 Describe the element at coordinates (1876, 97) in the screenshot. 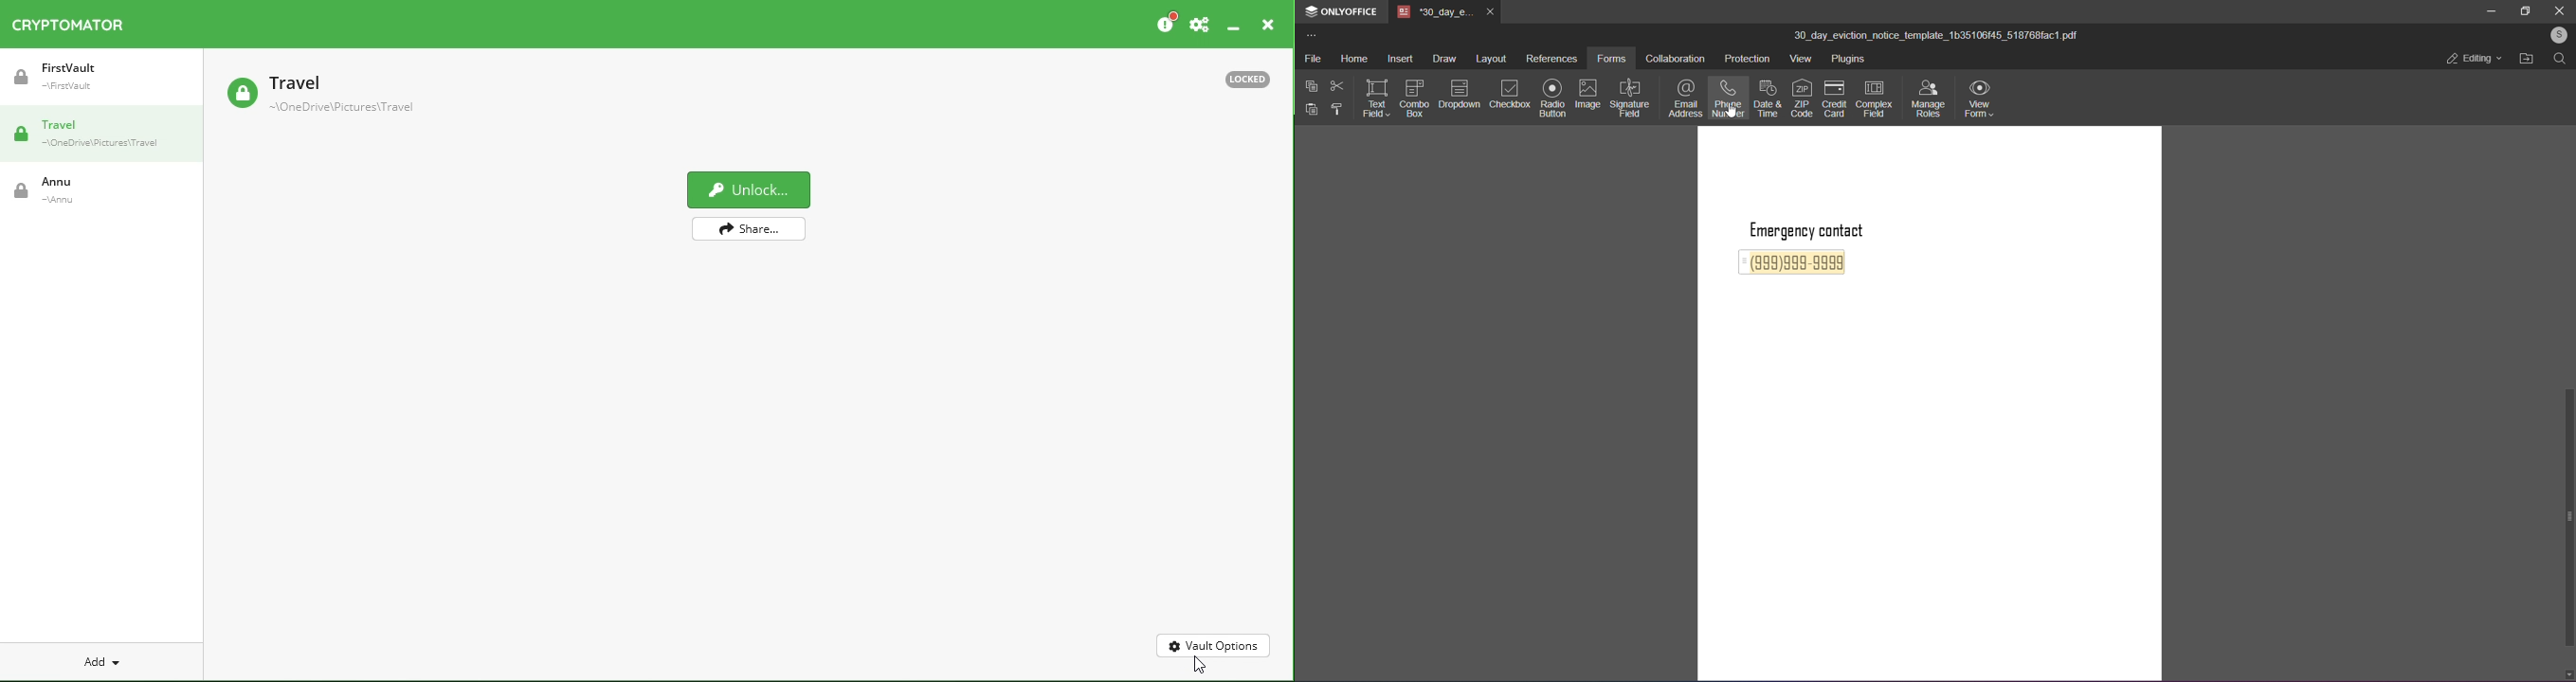

I see `complex feed` at that location.